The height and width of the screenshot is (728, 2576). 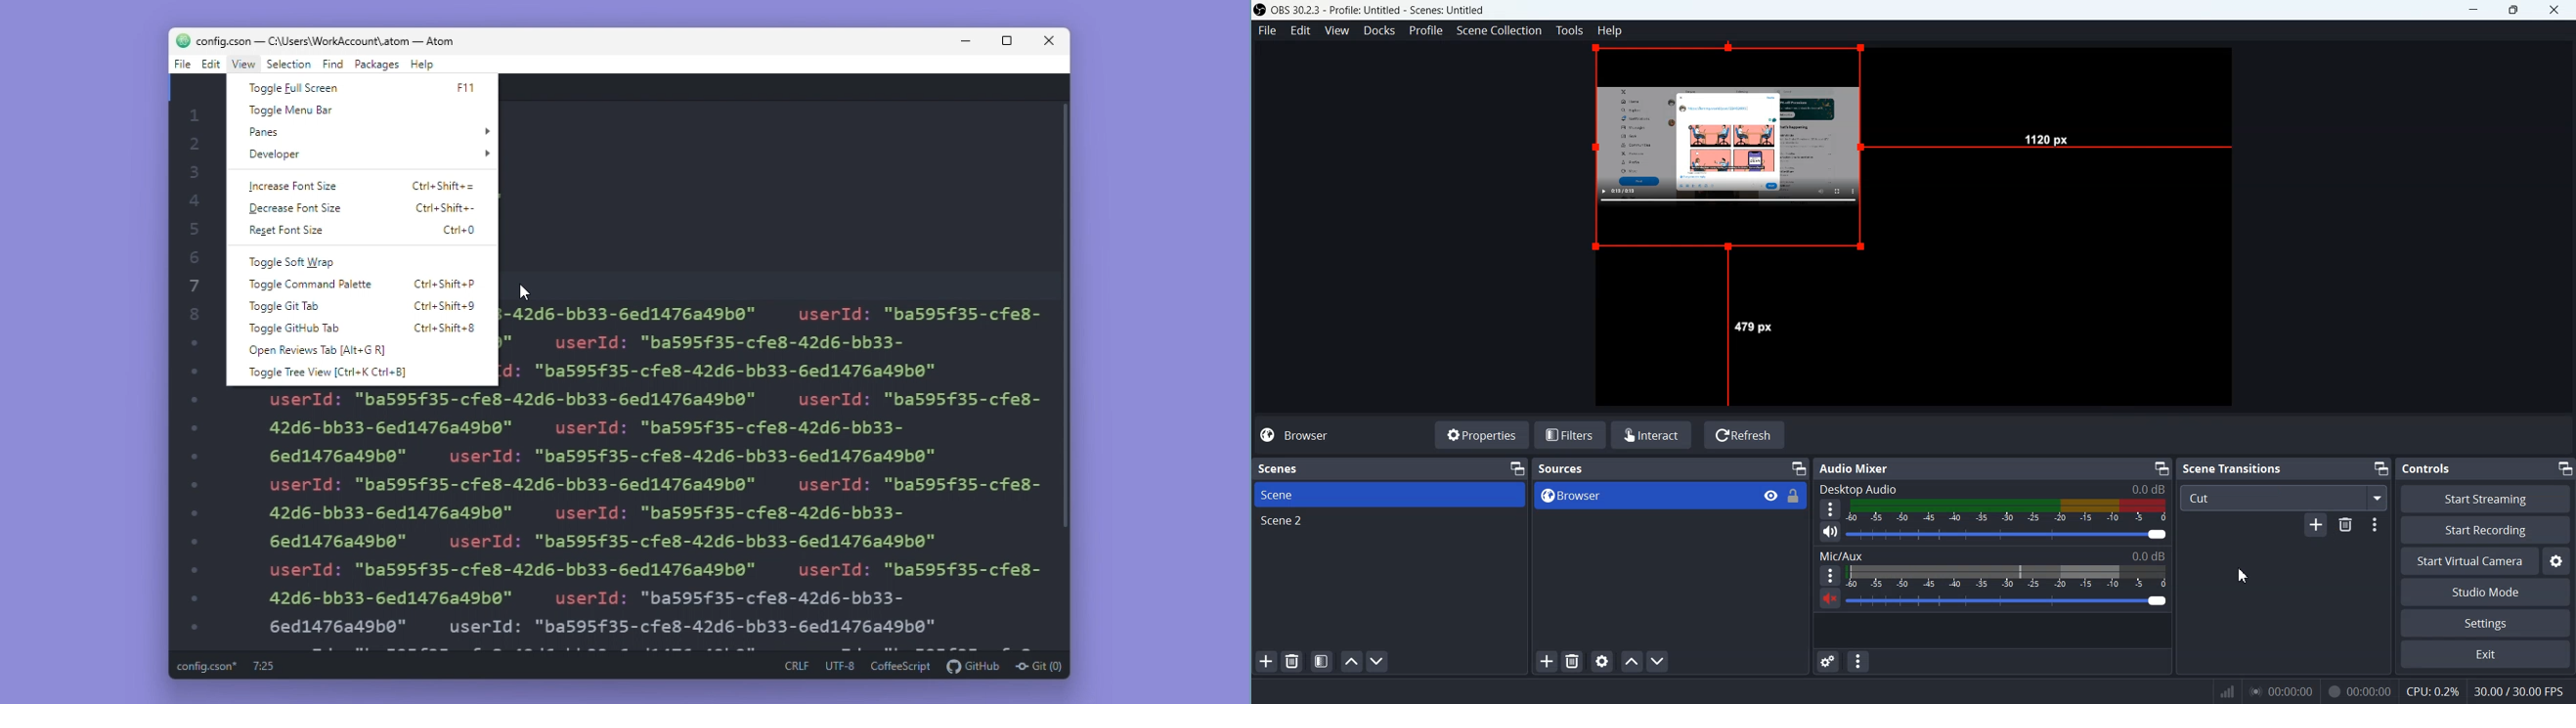 I want to click on Start Streaming, so click(x=2485, y=498).